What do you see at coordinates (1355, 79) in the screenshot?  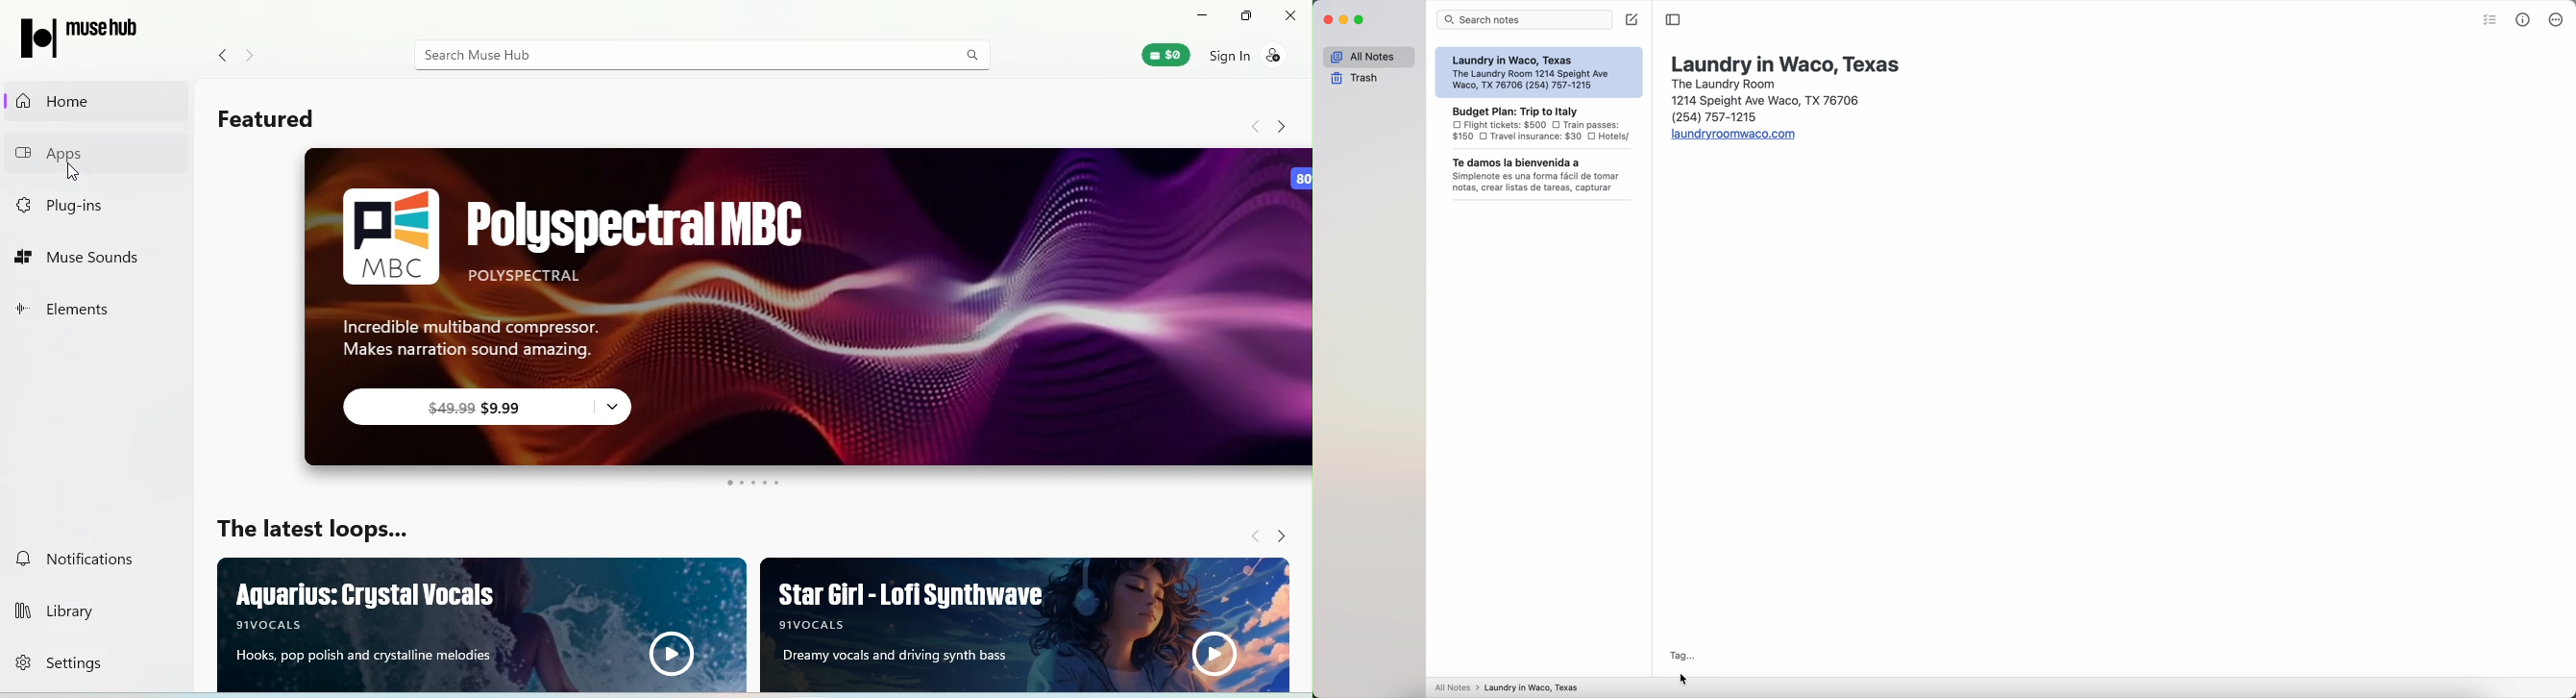 I see `trash` at bounding box center [1355, 79].